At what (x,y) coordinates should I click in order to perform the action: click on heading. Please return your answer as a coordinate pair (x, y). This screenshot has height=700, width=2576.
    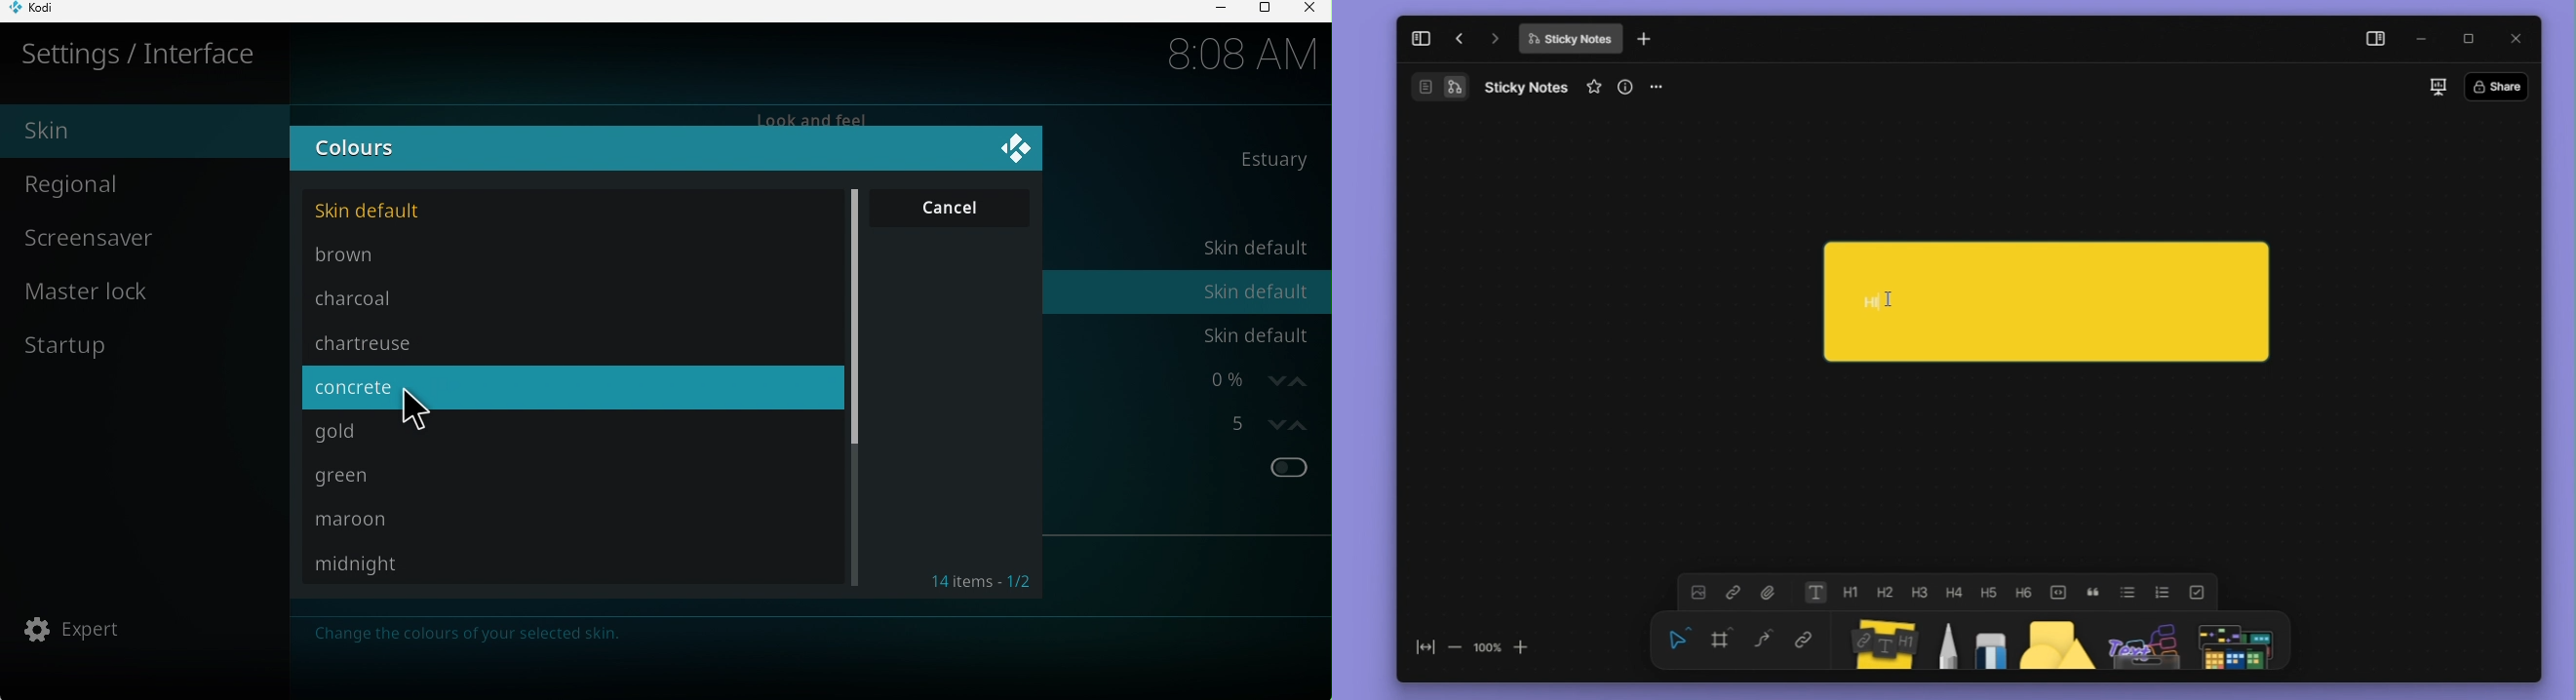
    Looking at the image, I should click on (2030, 594).